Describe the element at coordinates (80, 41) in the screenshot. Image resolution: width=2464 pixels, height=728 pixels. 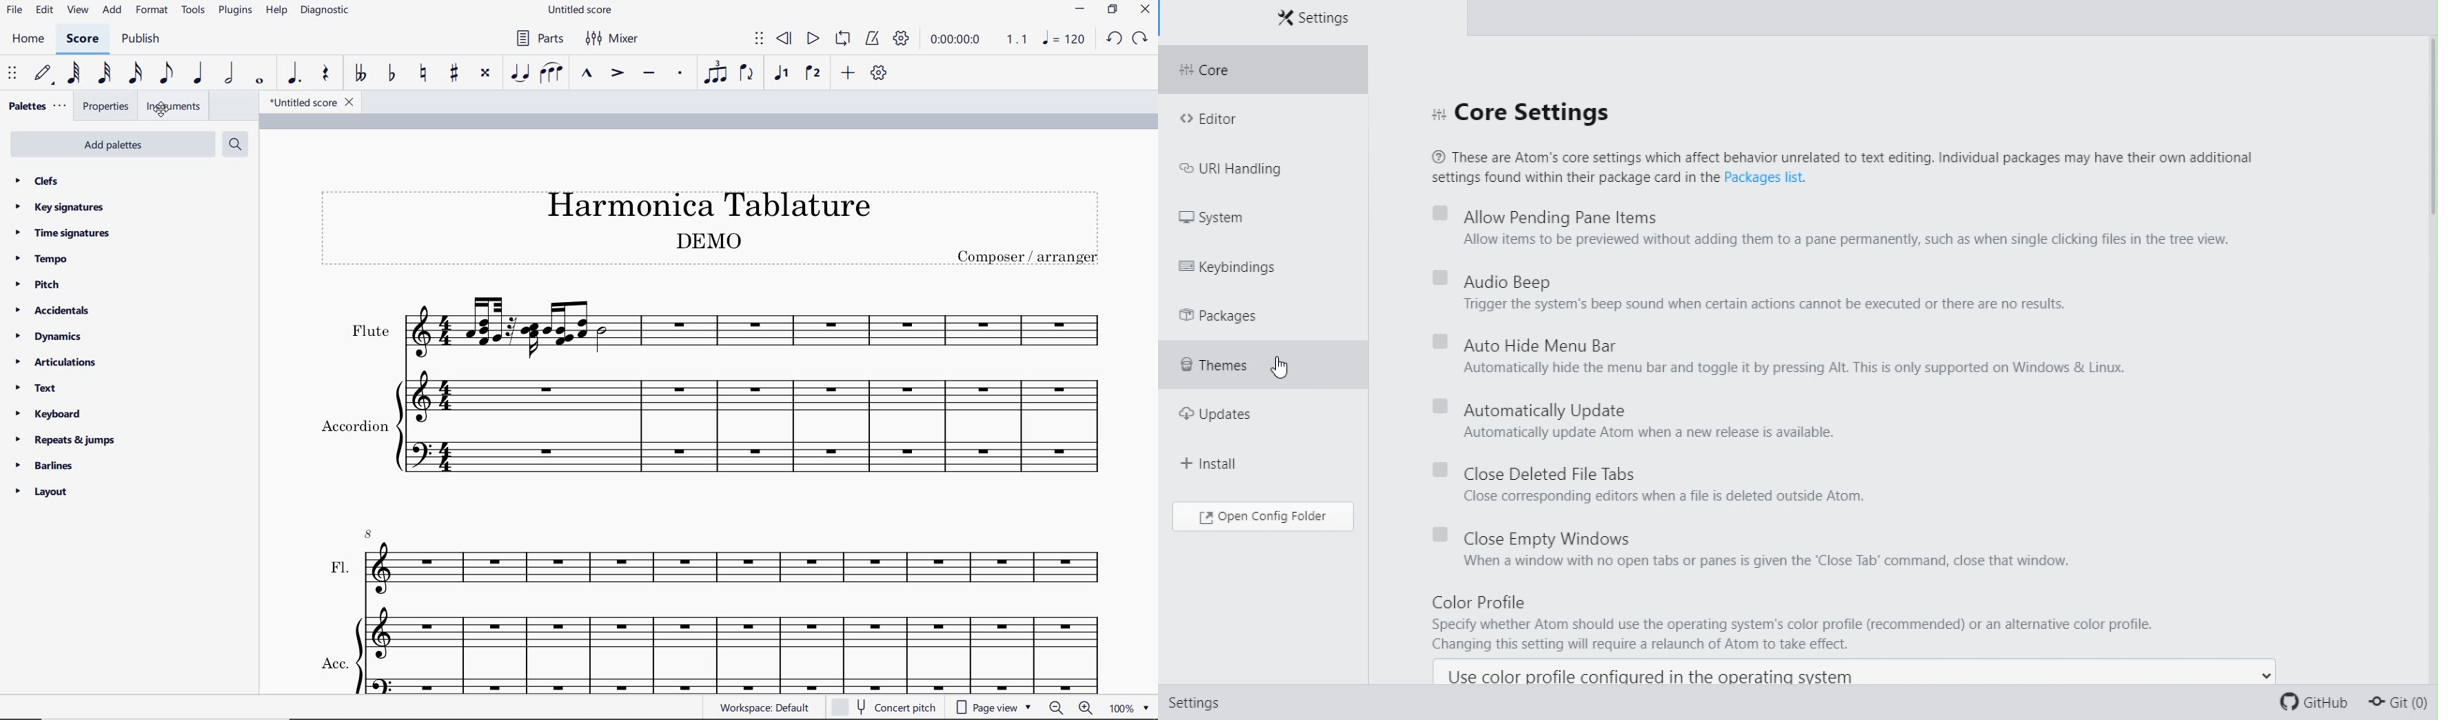
I see `SCORE` at that location.